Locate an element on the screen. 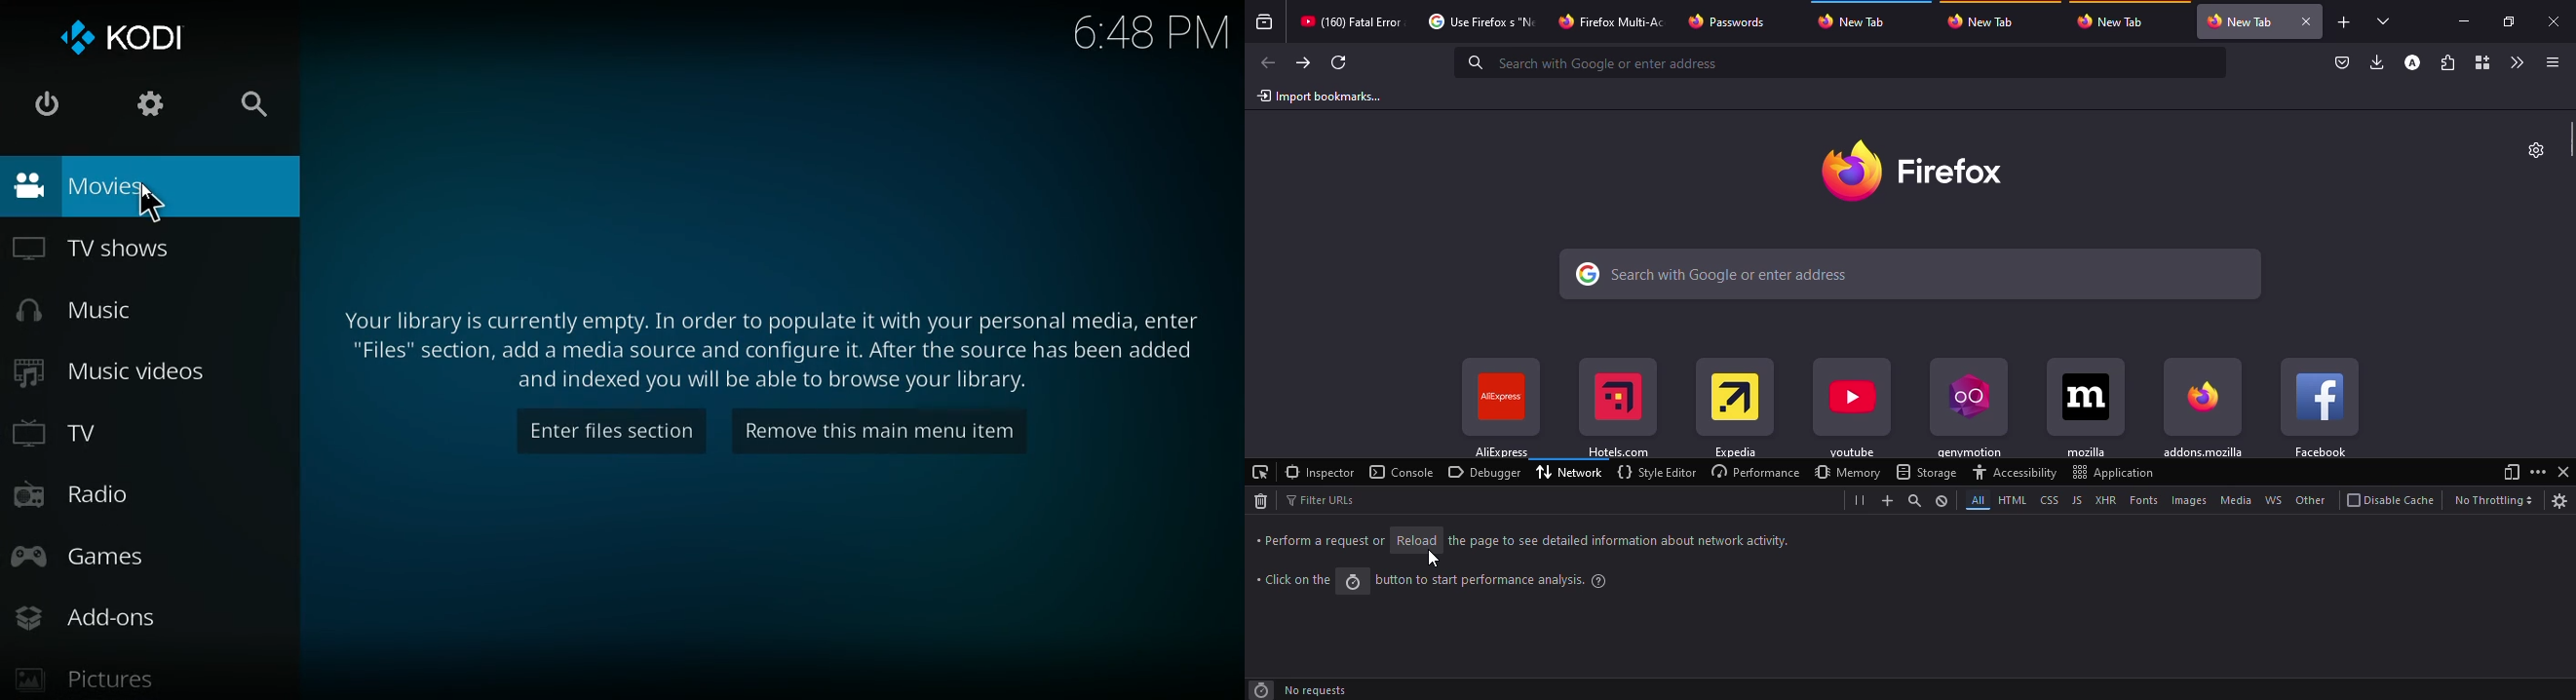 The image size is (2576, 700). tab is located at coordinates (2115, 21).